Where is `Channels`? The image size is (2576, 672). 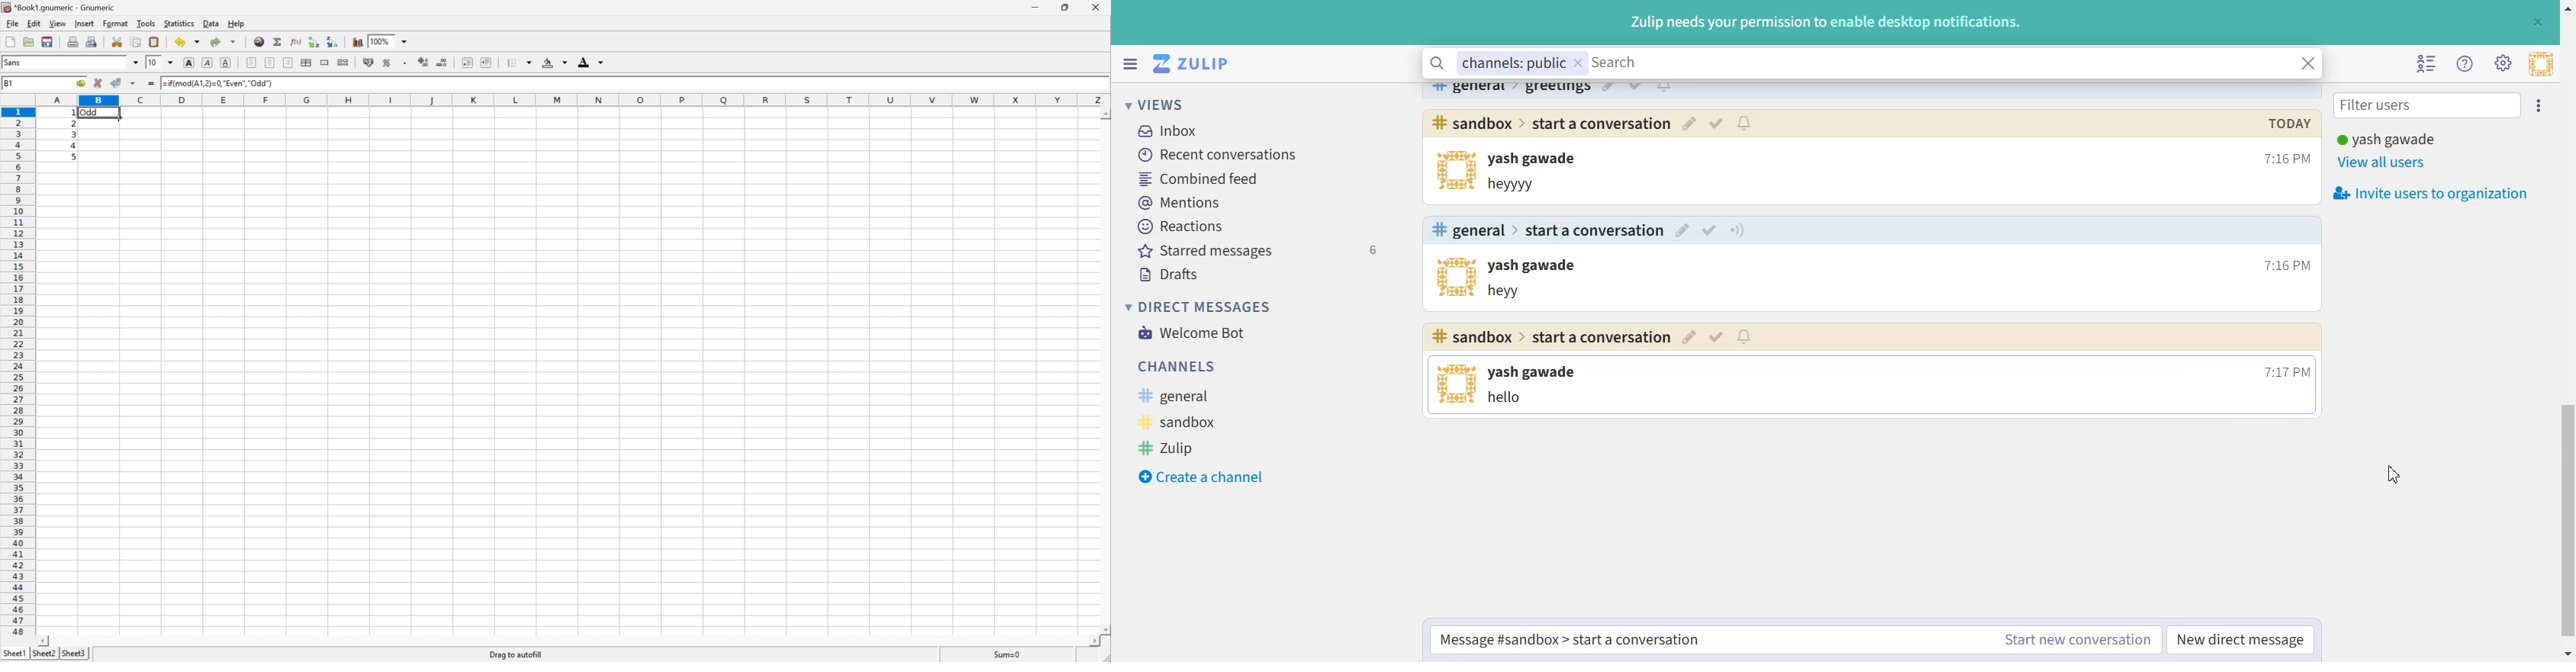 Channels is located at coordinates (1246, 367).